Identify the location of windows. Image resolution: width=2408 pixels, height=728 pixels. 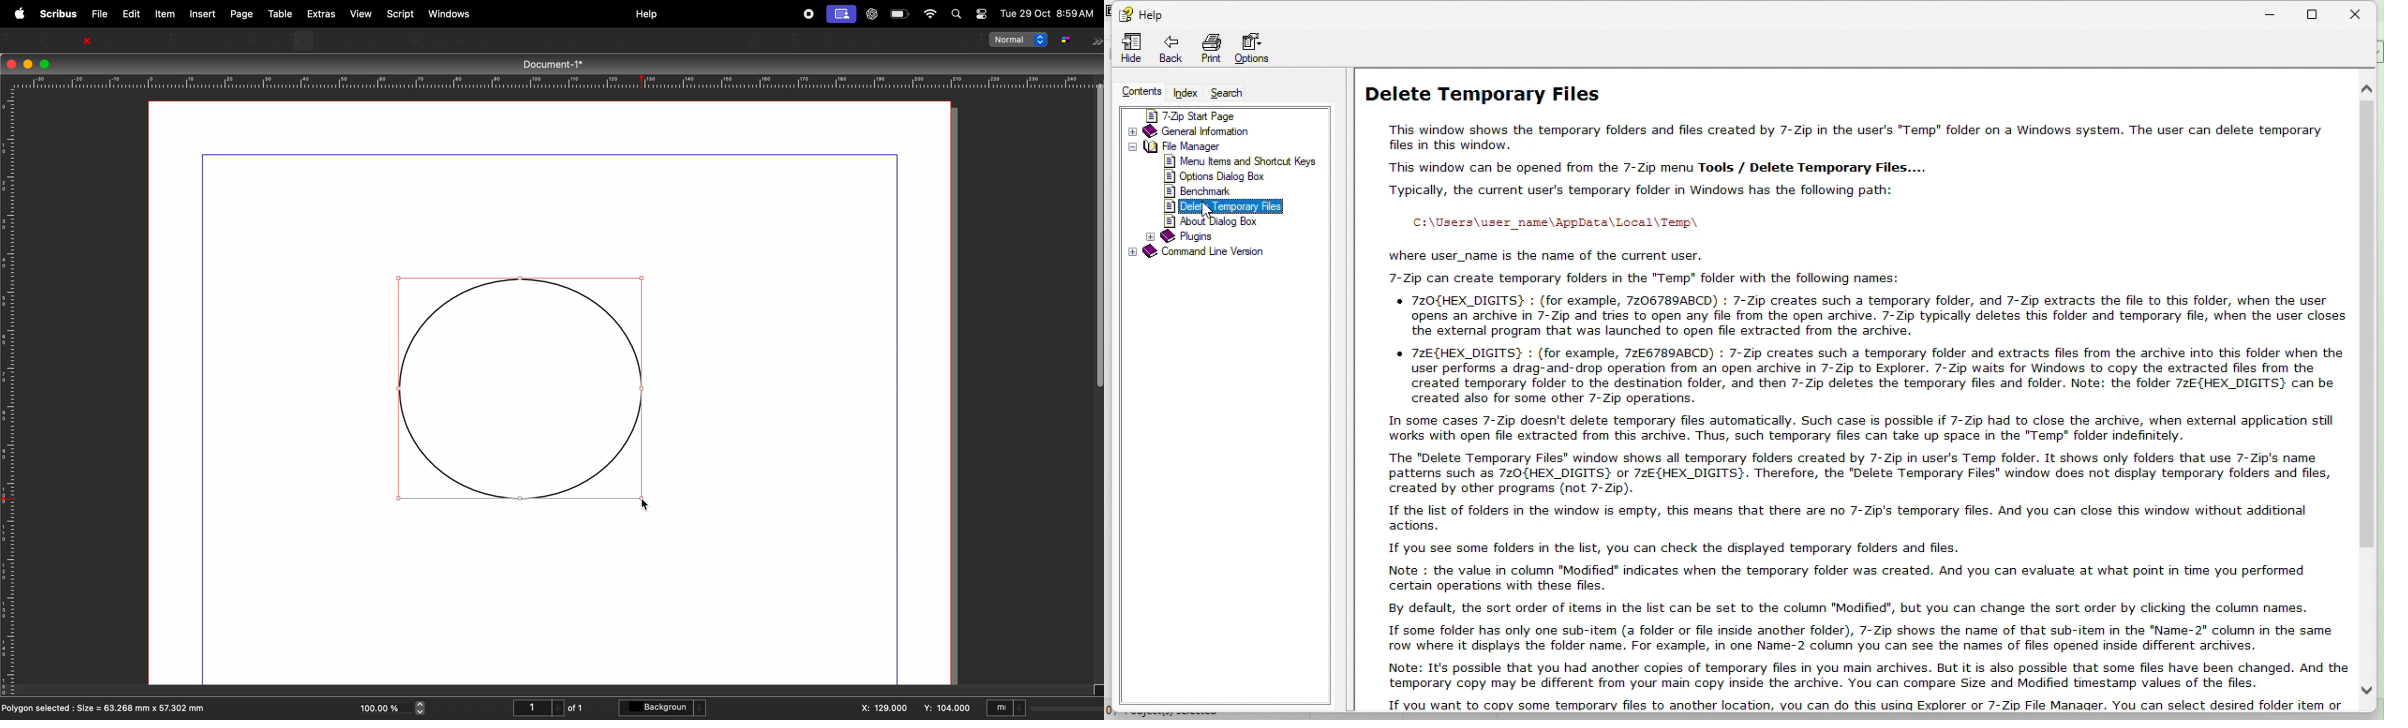
(451, 13).